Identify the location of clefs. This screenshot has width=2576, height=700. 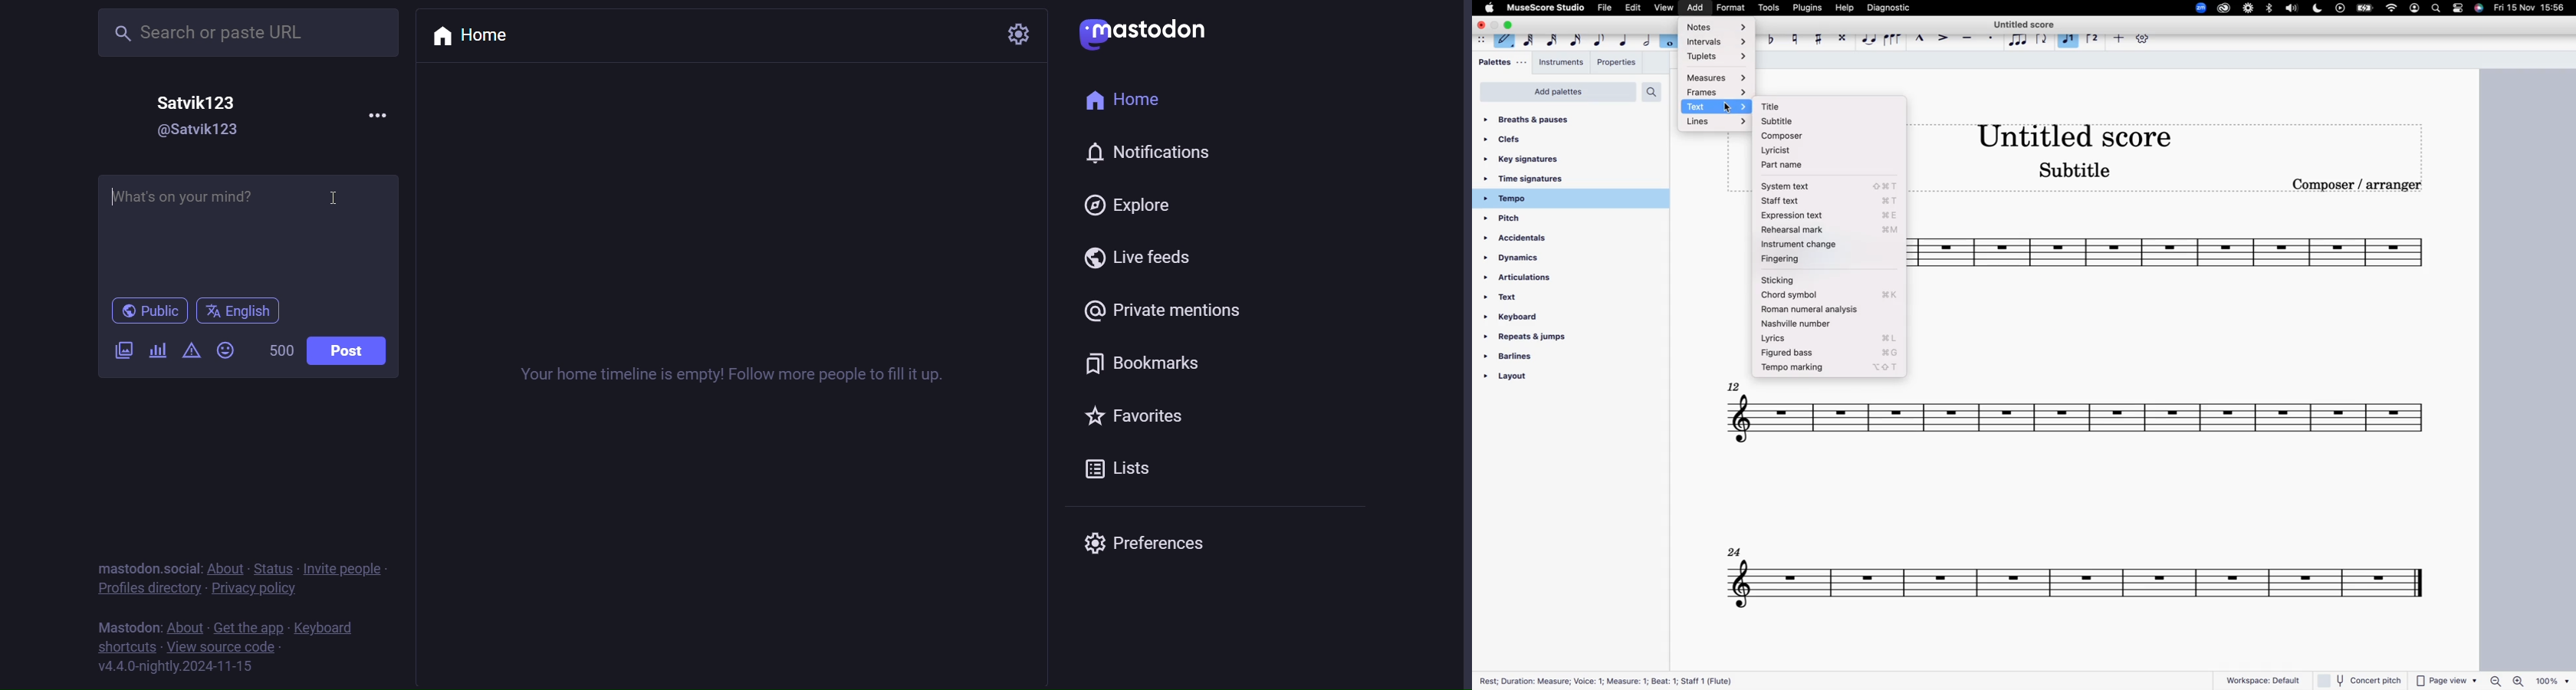
(1561, 142).